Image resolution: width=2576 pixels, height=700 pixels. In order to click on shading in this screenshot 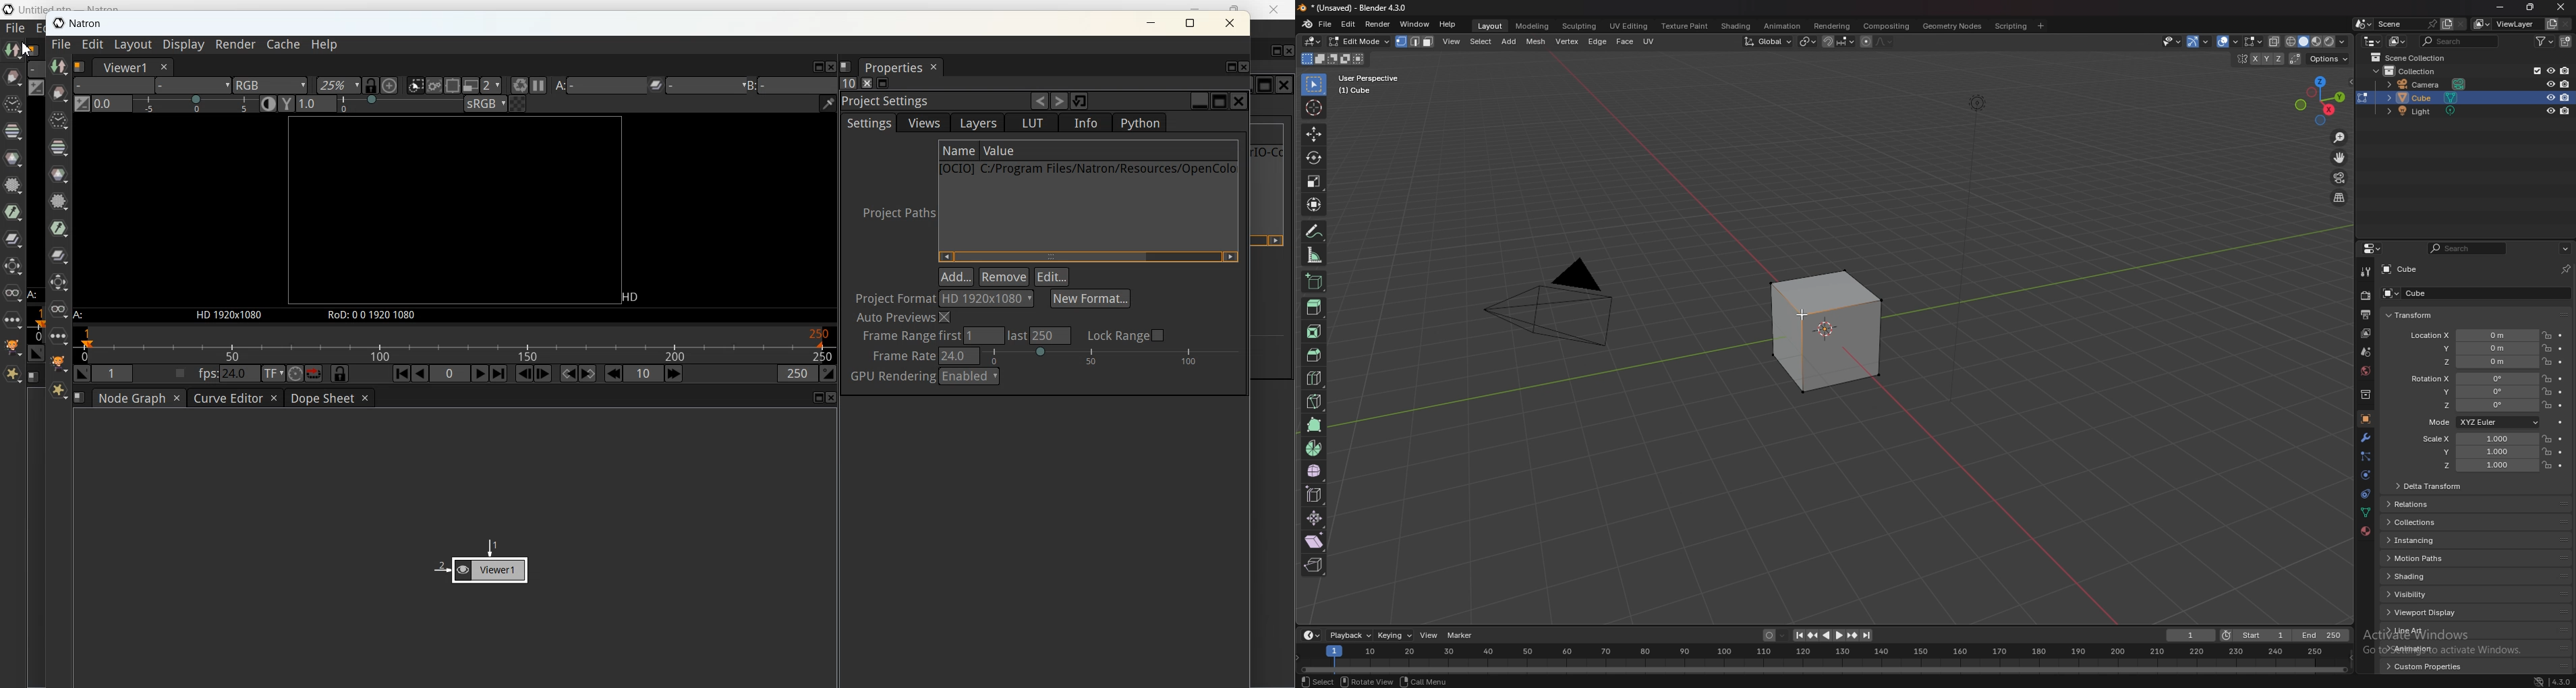, I will do `click(2343, 42)`.